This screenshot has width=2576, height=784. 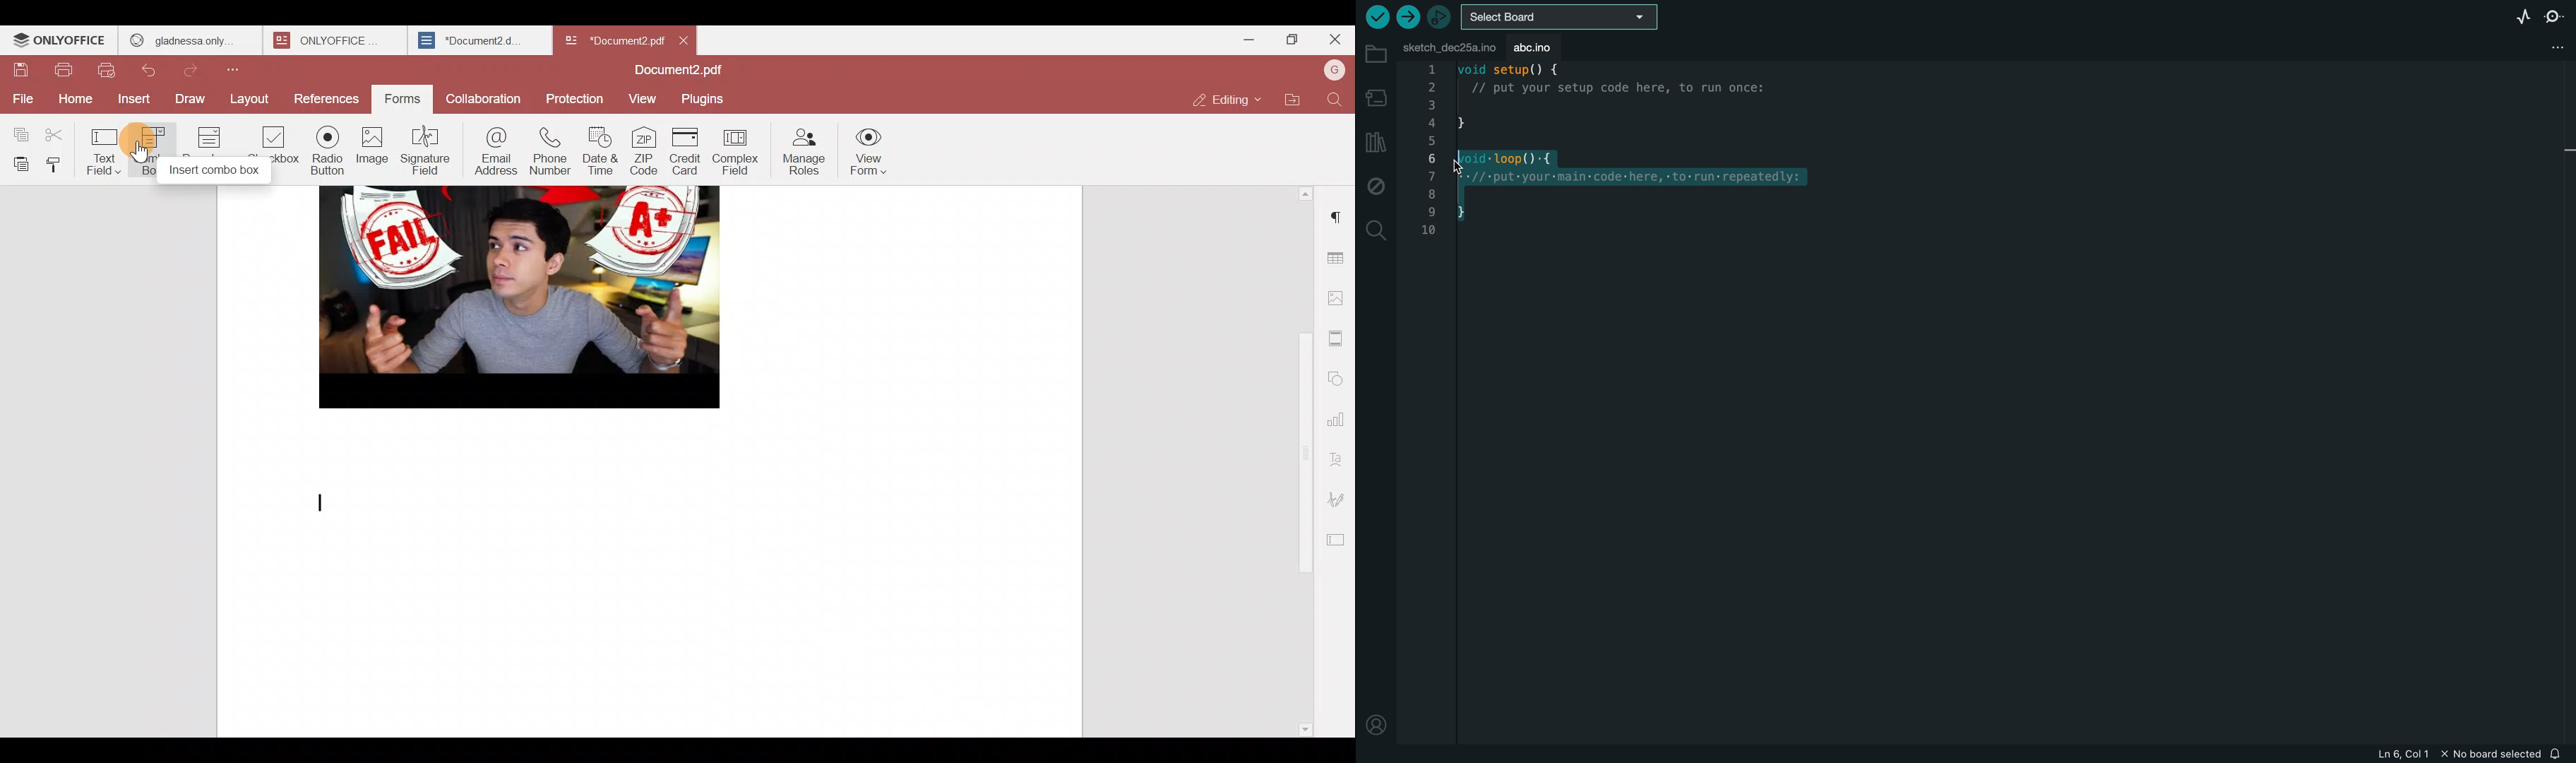 What do you see at coordinates (318, 497) in the screenshot?
I see `text cursor` at bounding box center [318, 497].